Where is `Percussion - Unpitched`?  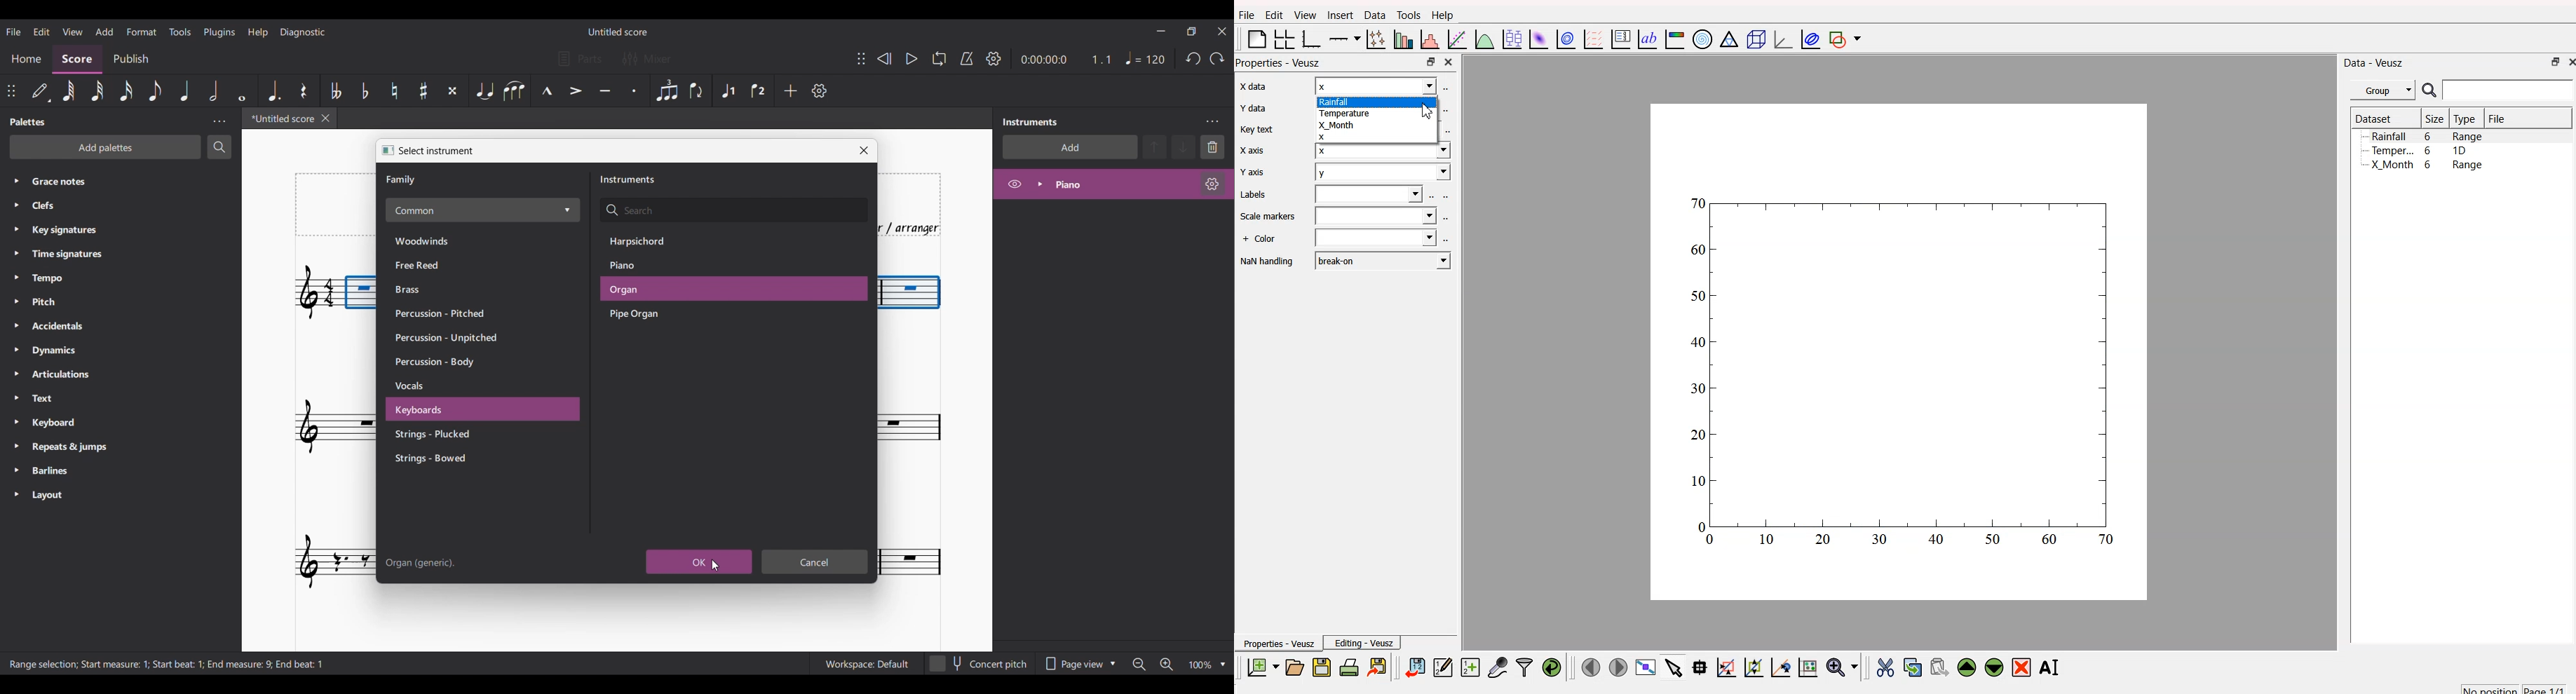
Percussion - Unpitched is located at coordinates (451, 339).